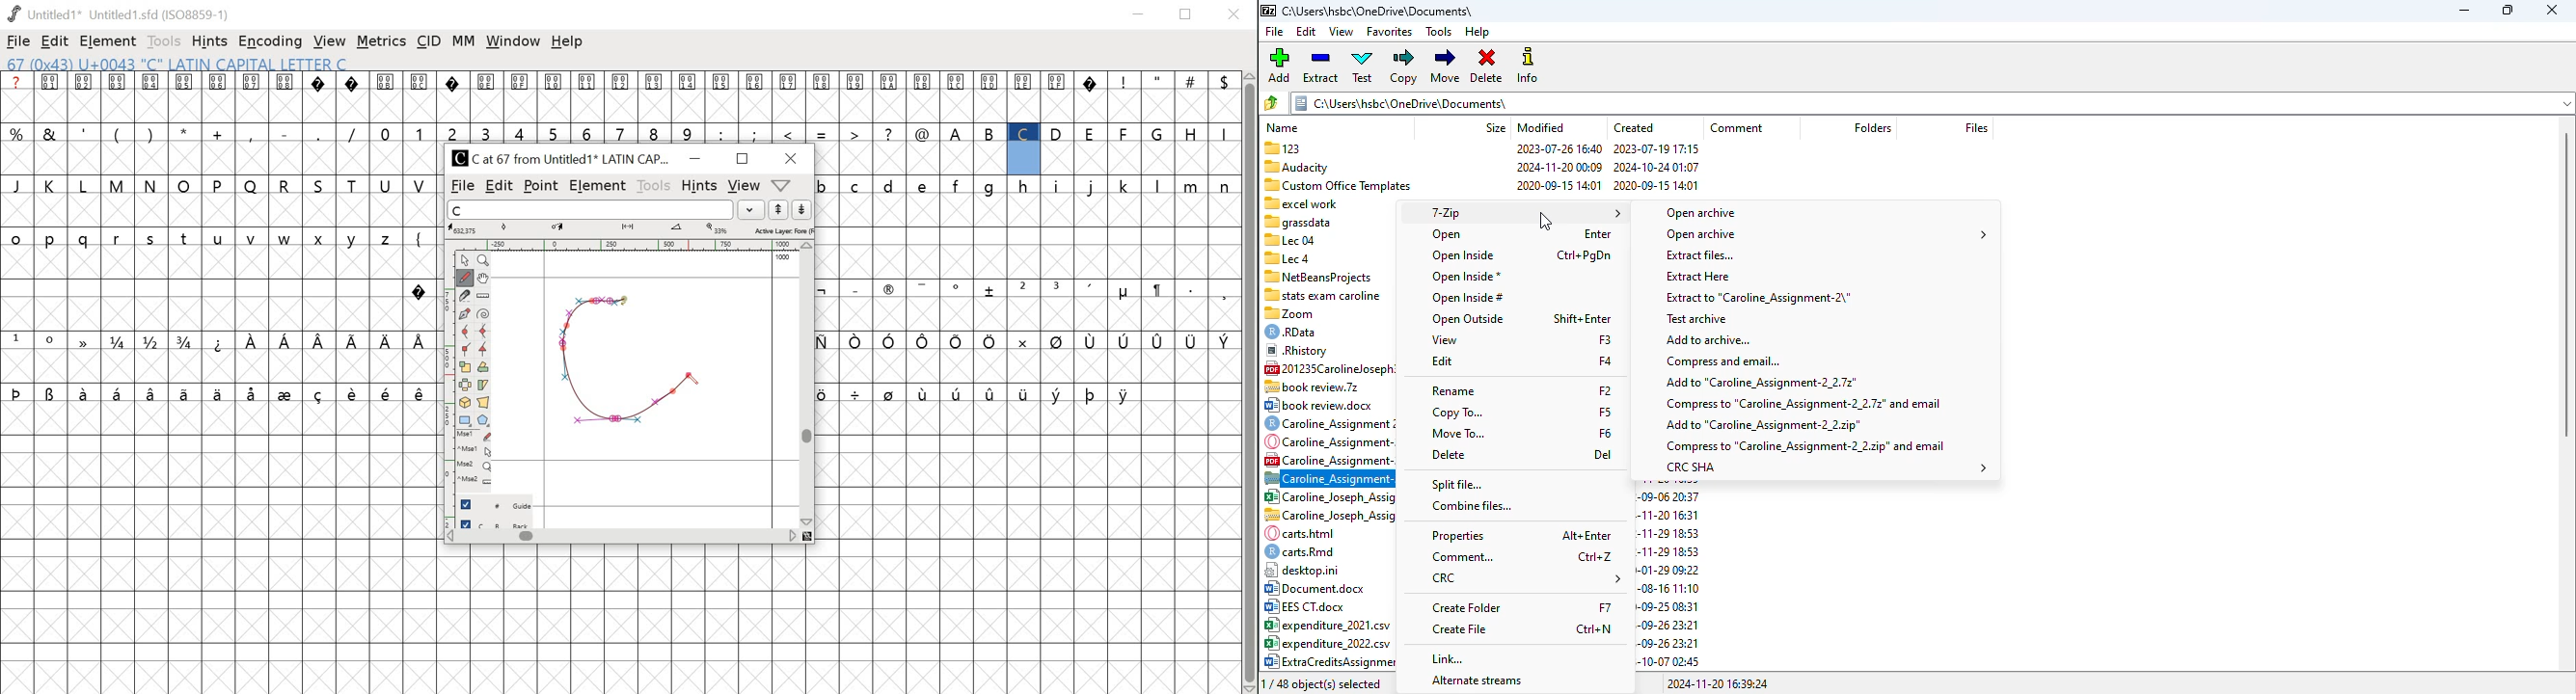  Describe the element at coordinates (210, 41) in the screenshot. I see `hints` at that location.